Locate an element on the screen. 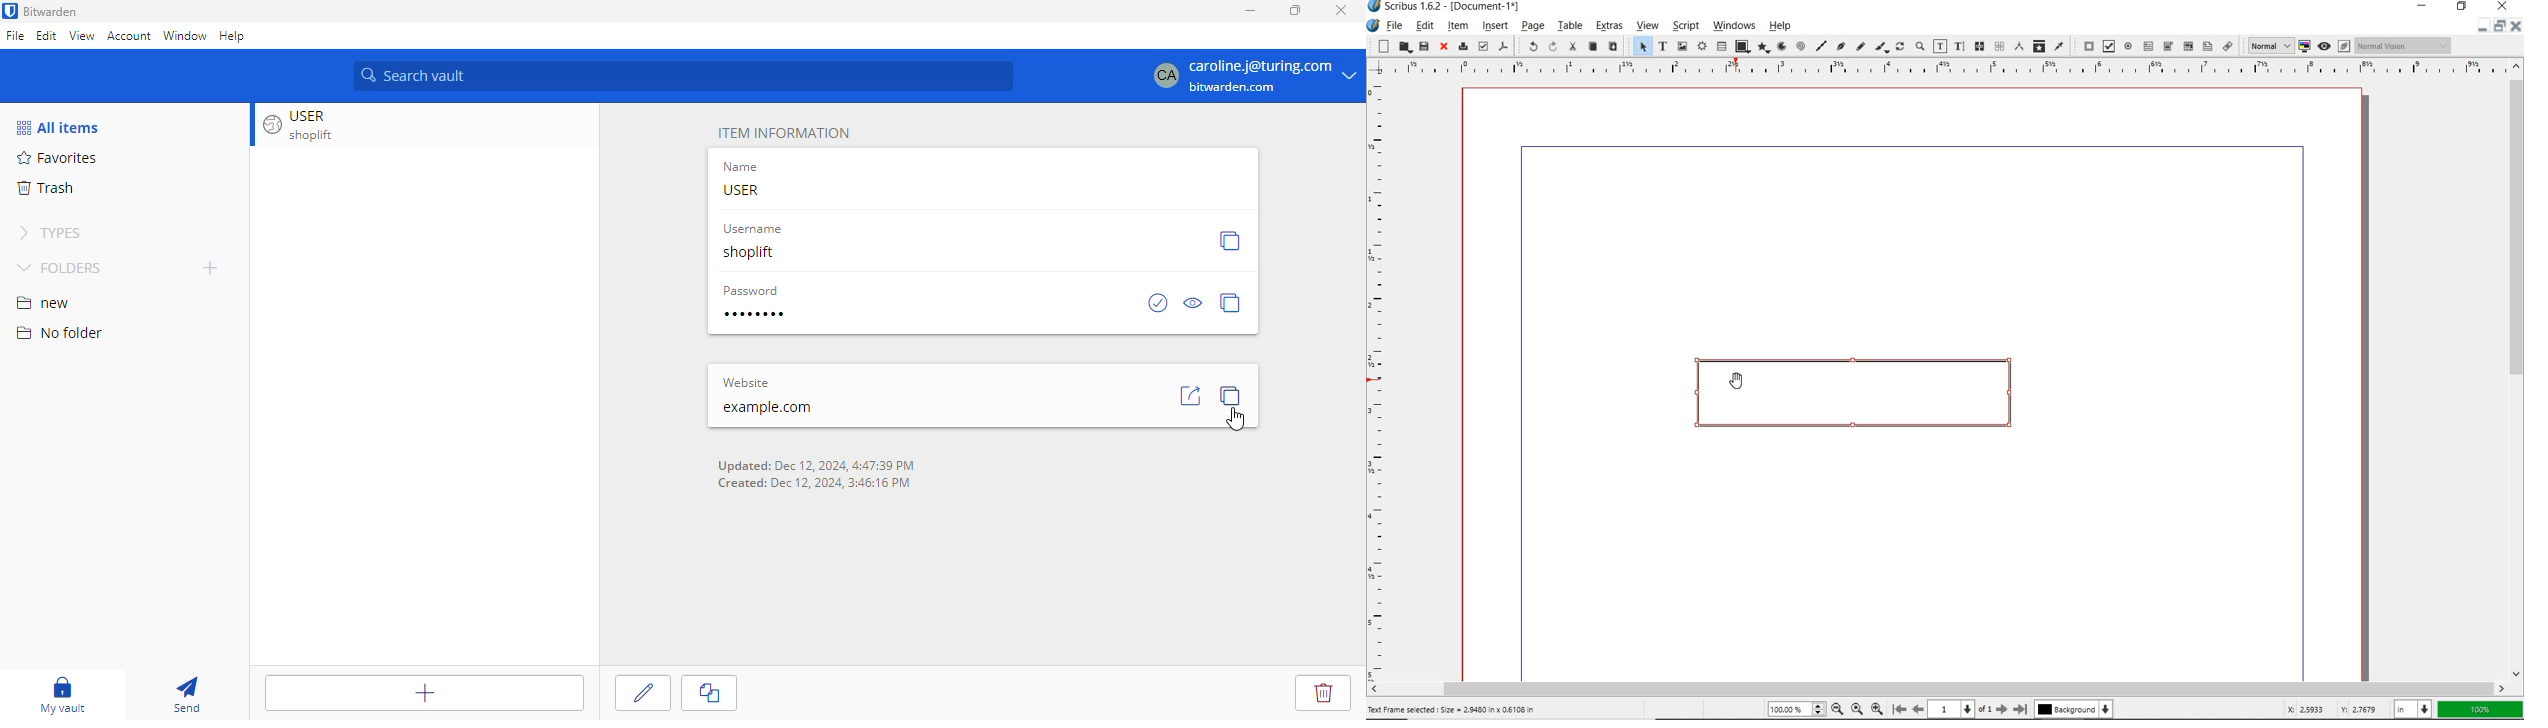 The width and height of the screenshot is (2548, 728). file is located at coordinates (1395, 27).